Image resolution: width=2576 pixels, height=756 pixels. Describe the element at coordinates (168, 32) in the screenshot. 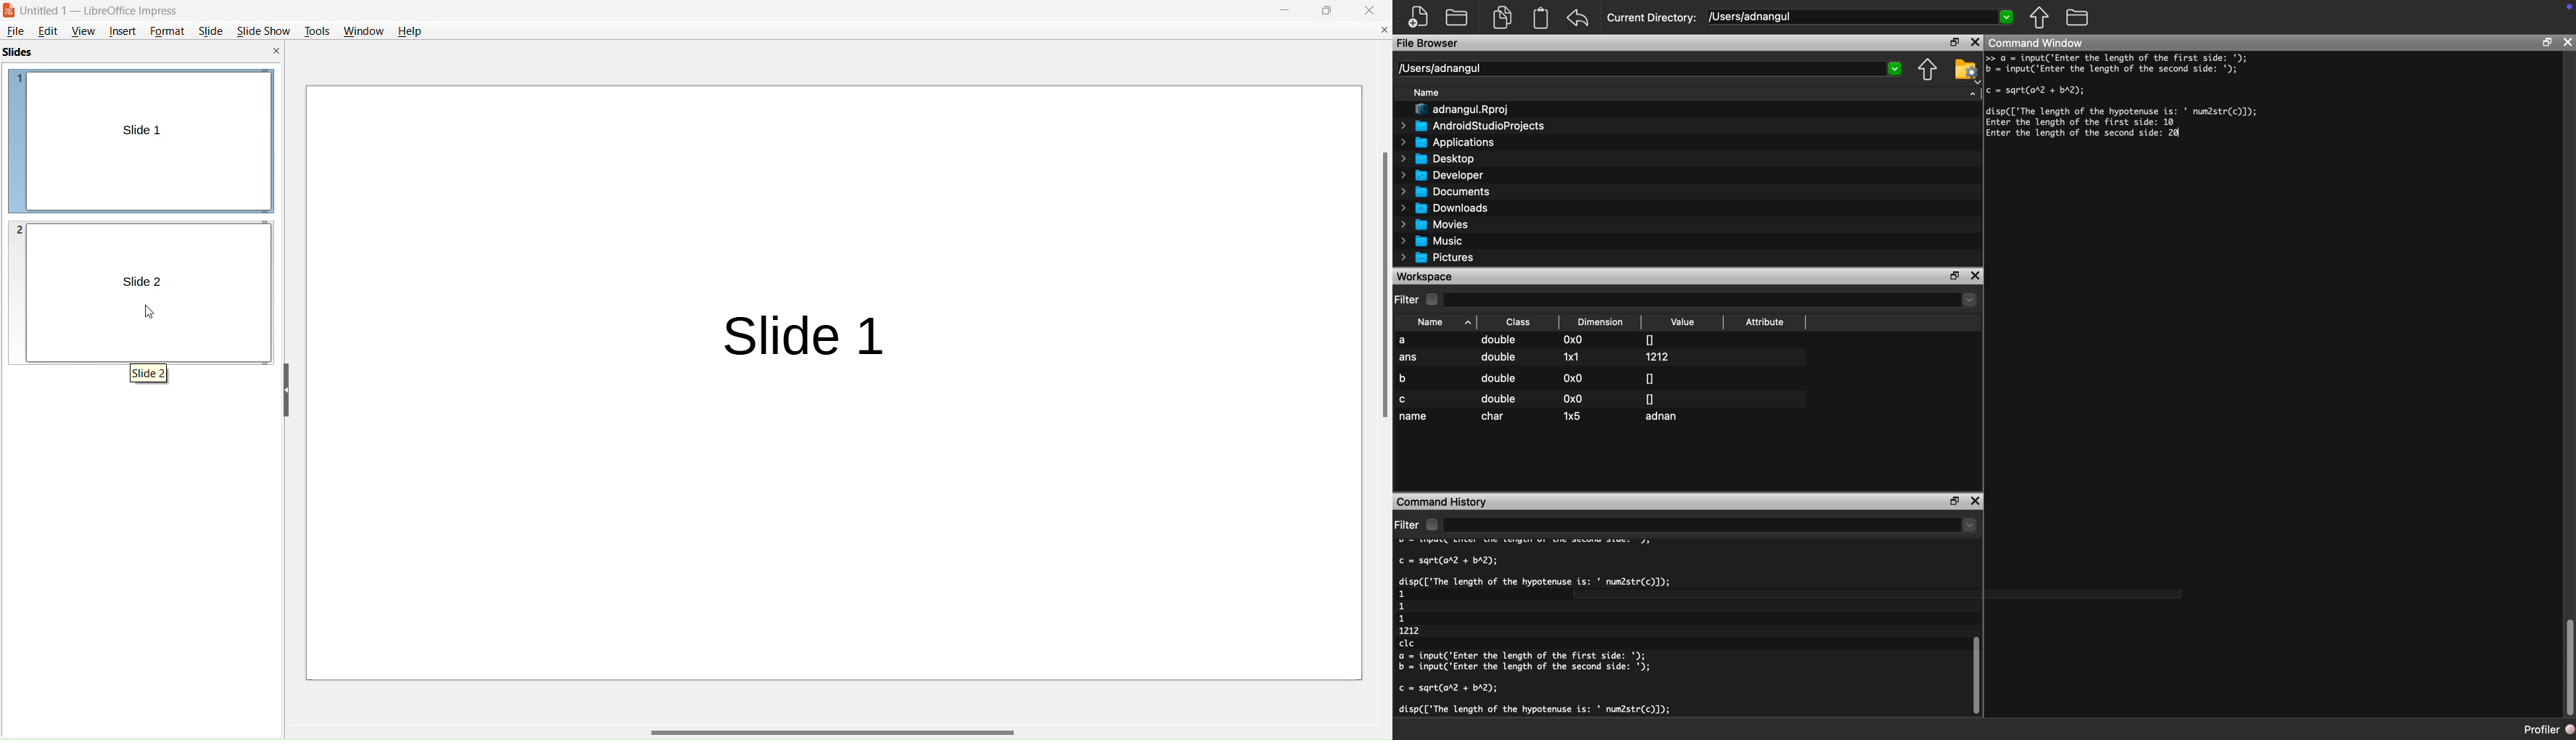

I see `format` at that location.